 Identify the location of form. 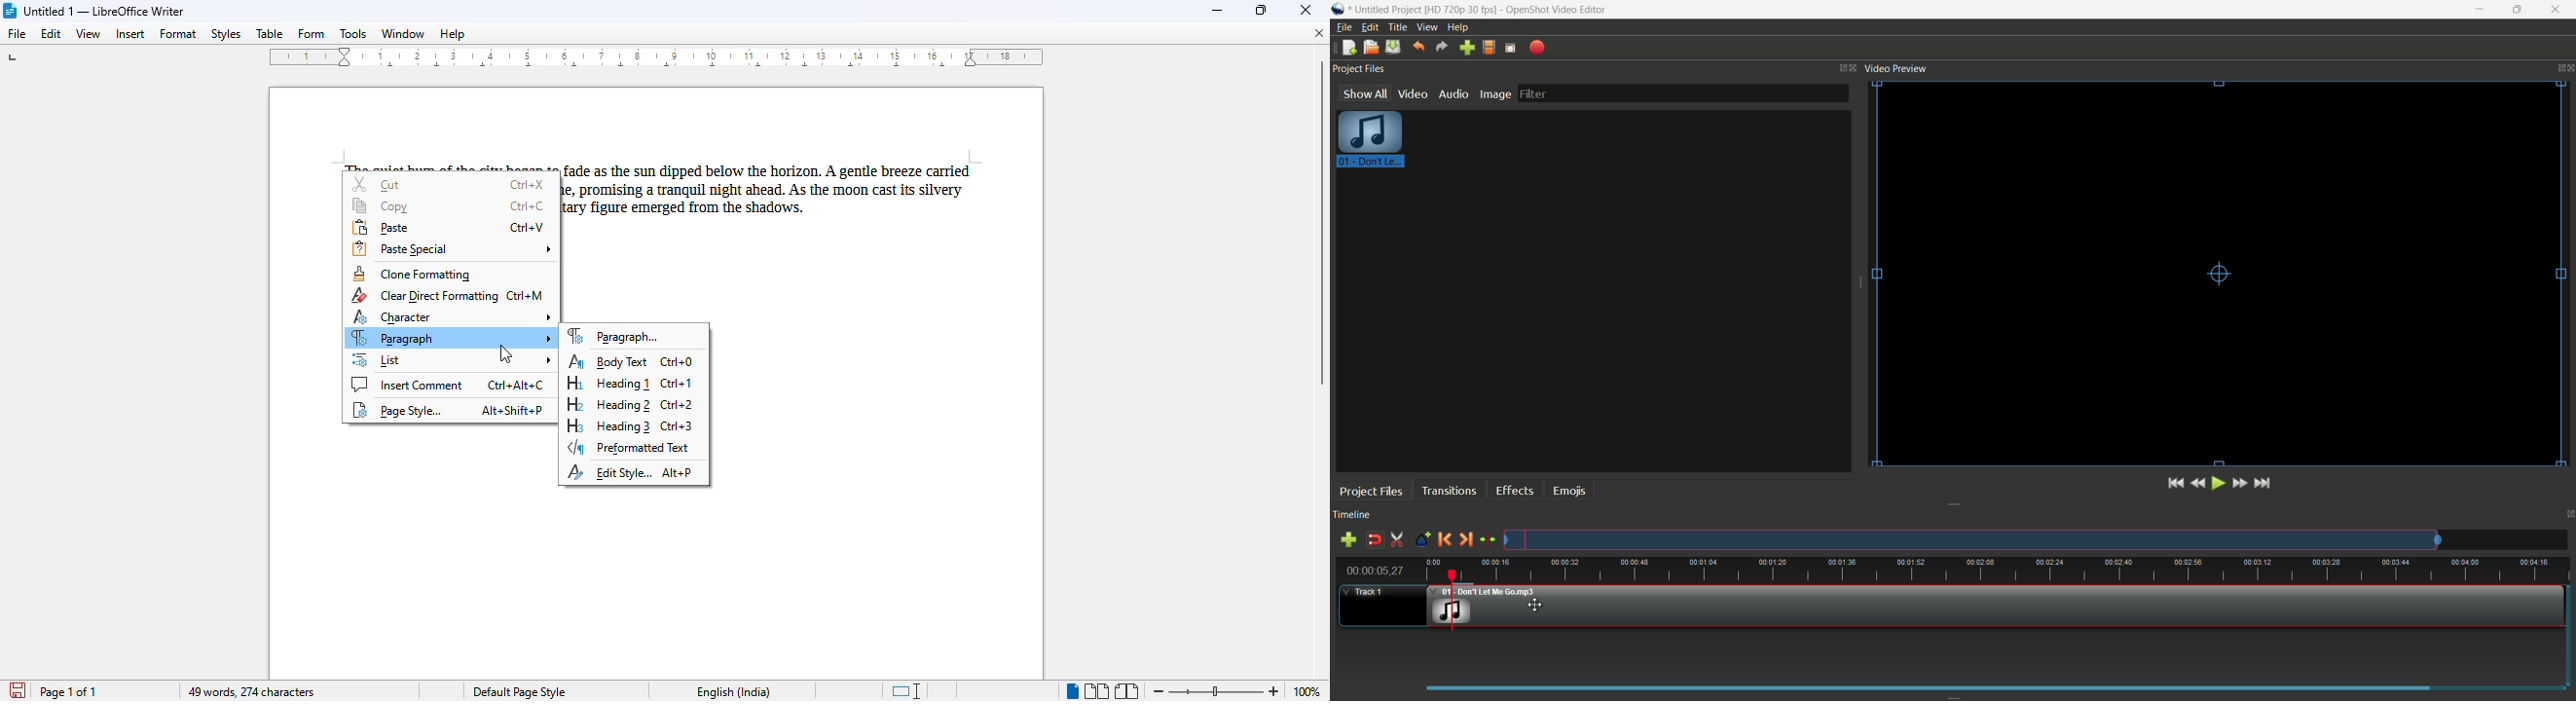
(310, 31).